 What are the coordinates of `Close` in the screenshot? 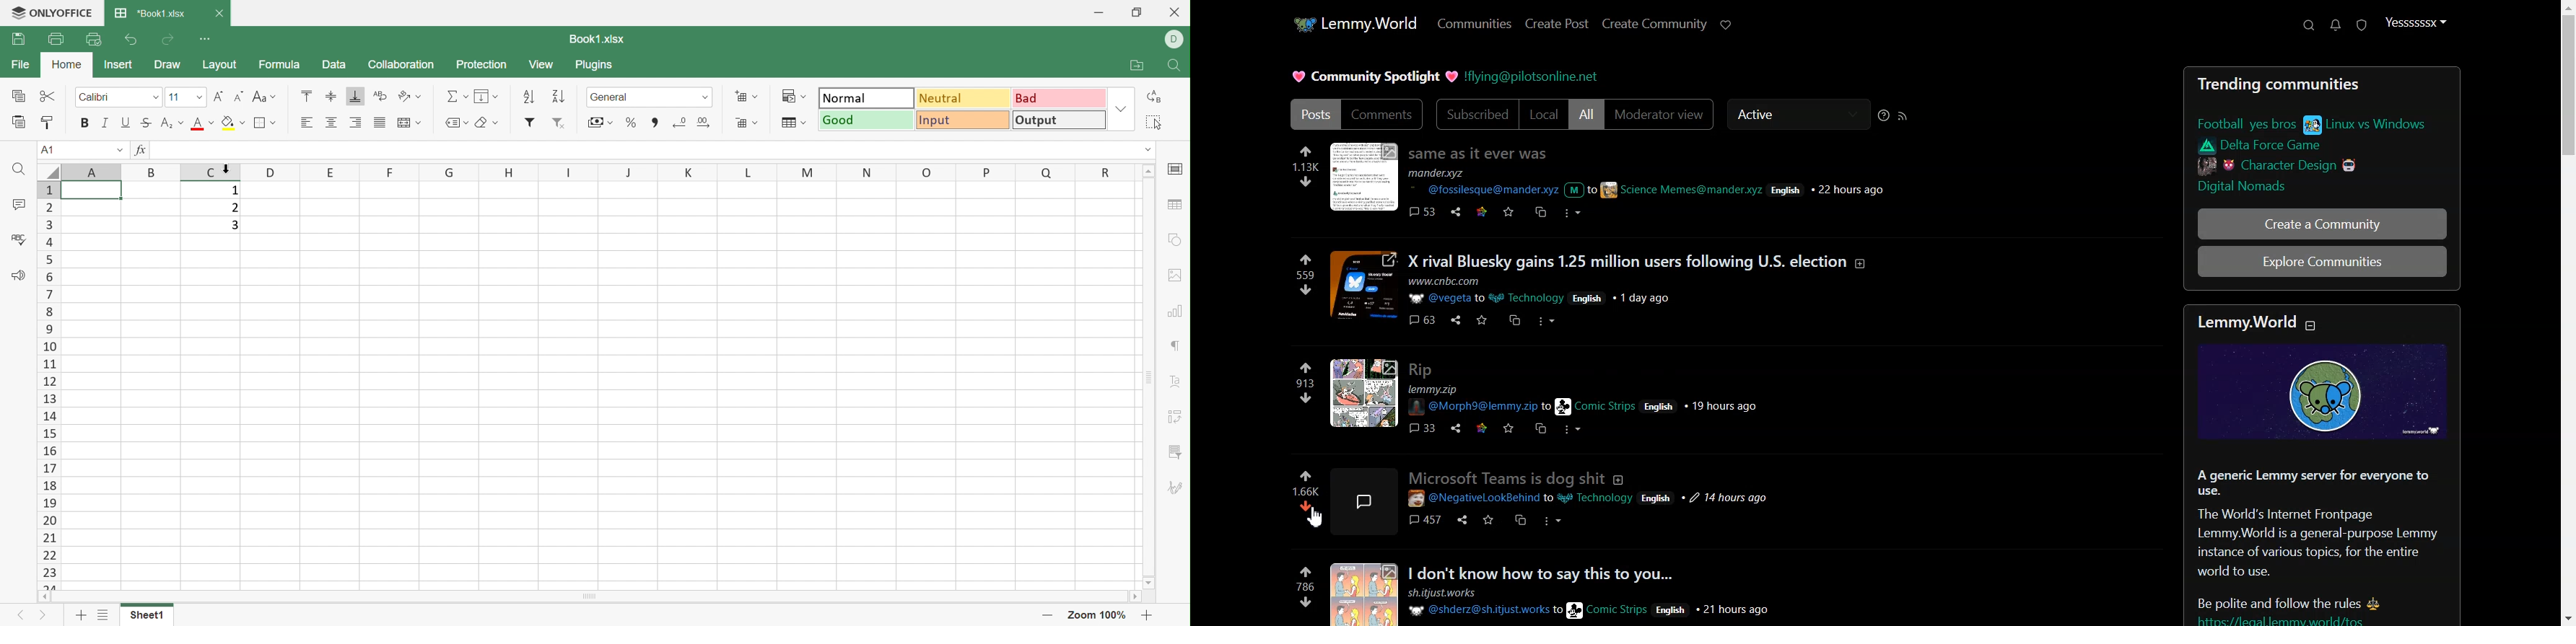 It's located at (1175, 12).